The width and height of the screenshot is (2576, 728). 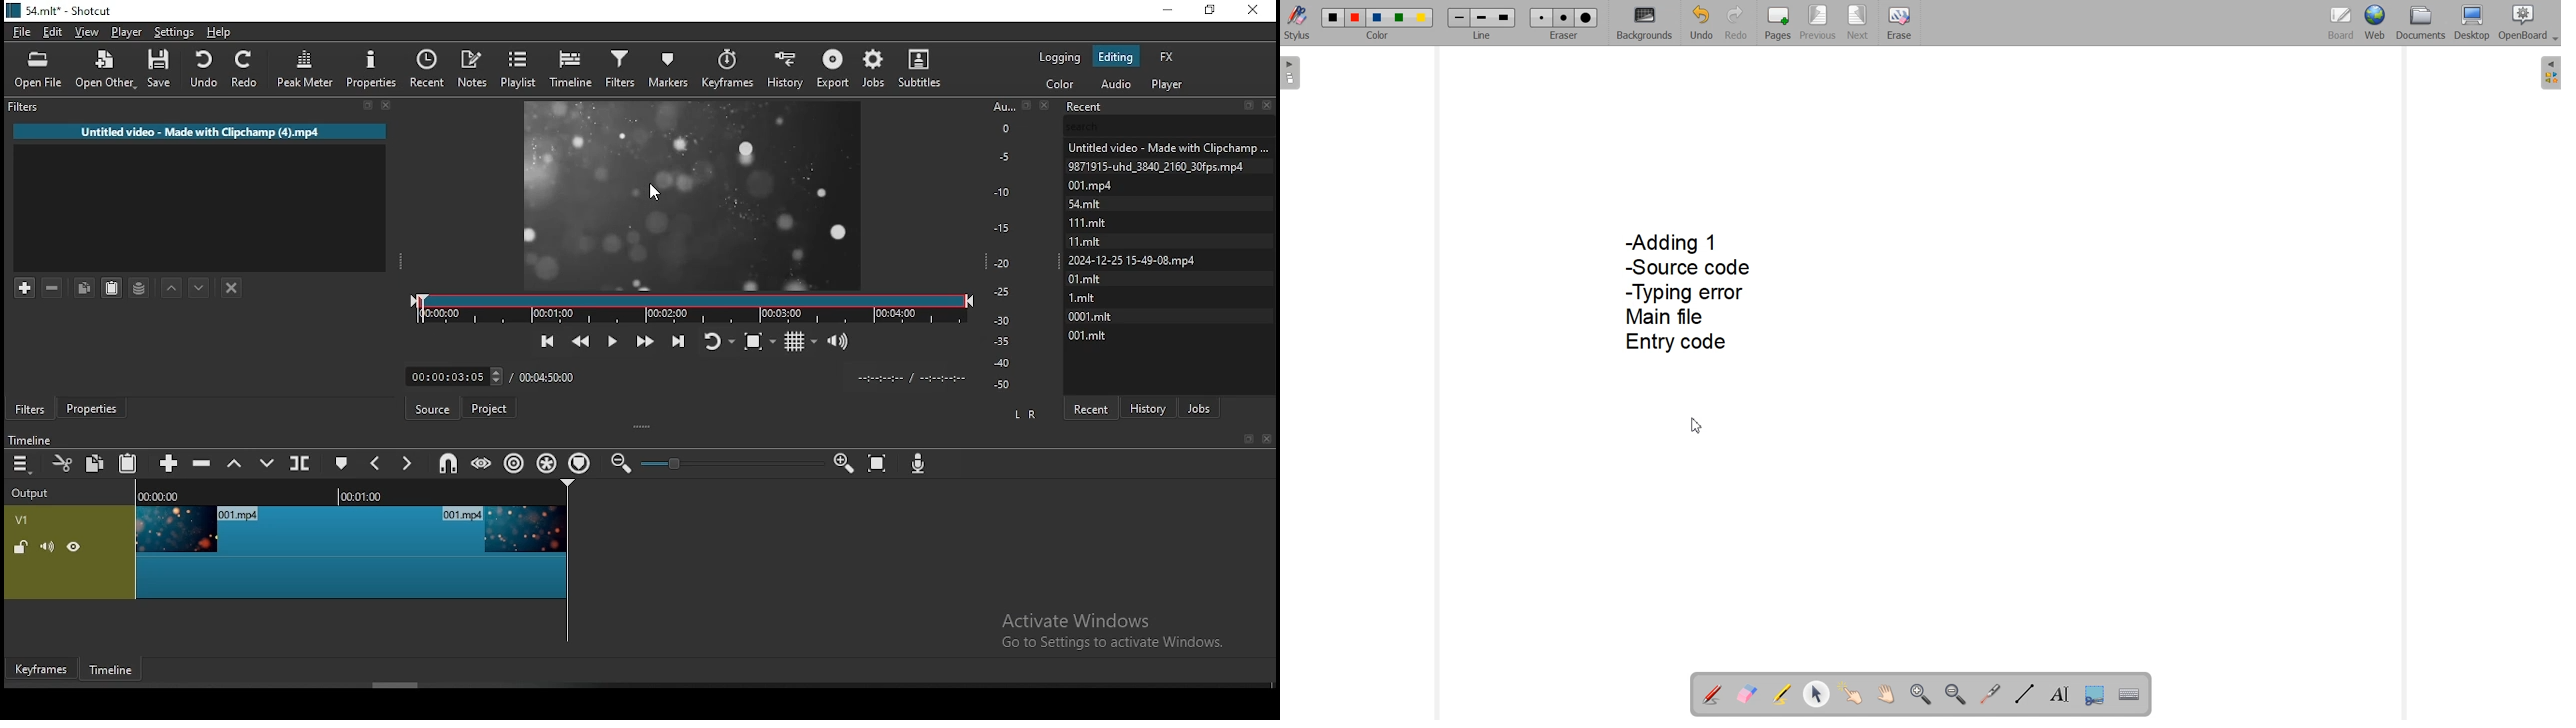 I want to click on lift, so click(x=232, y=464).